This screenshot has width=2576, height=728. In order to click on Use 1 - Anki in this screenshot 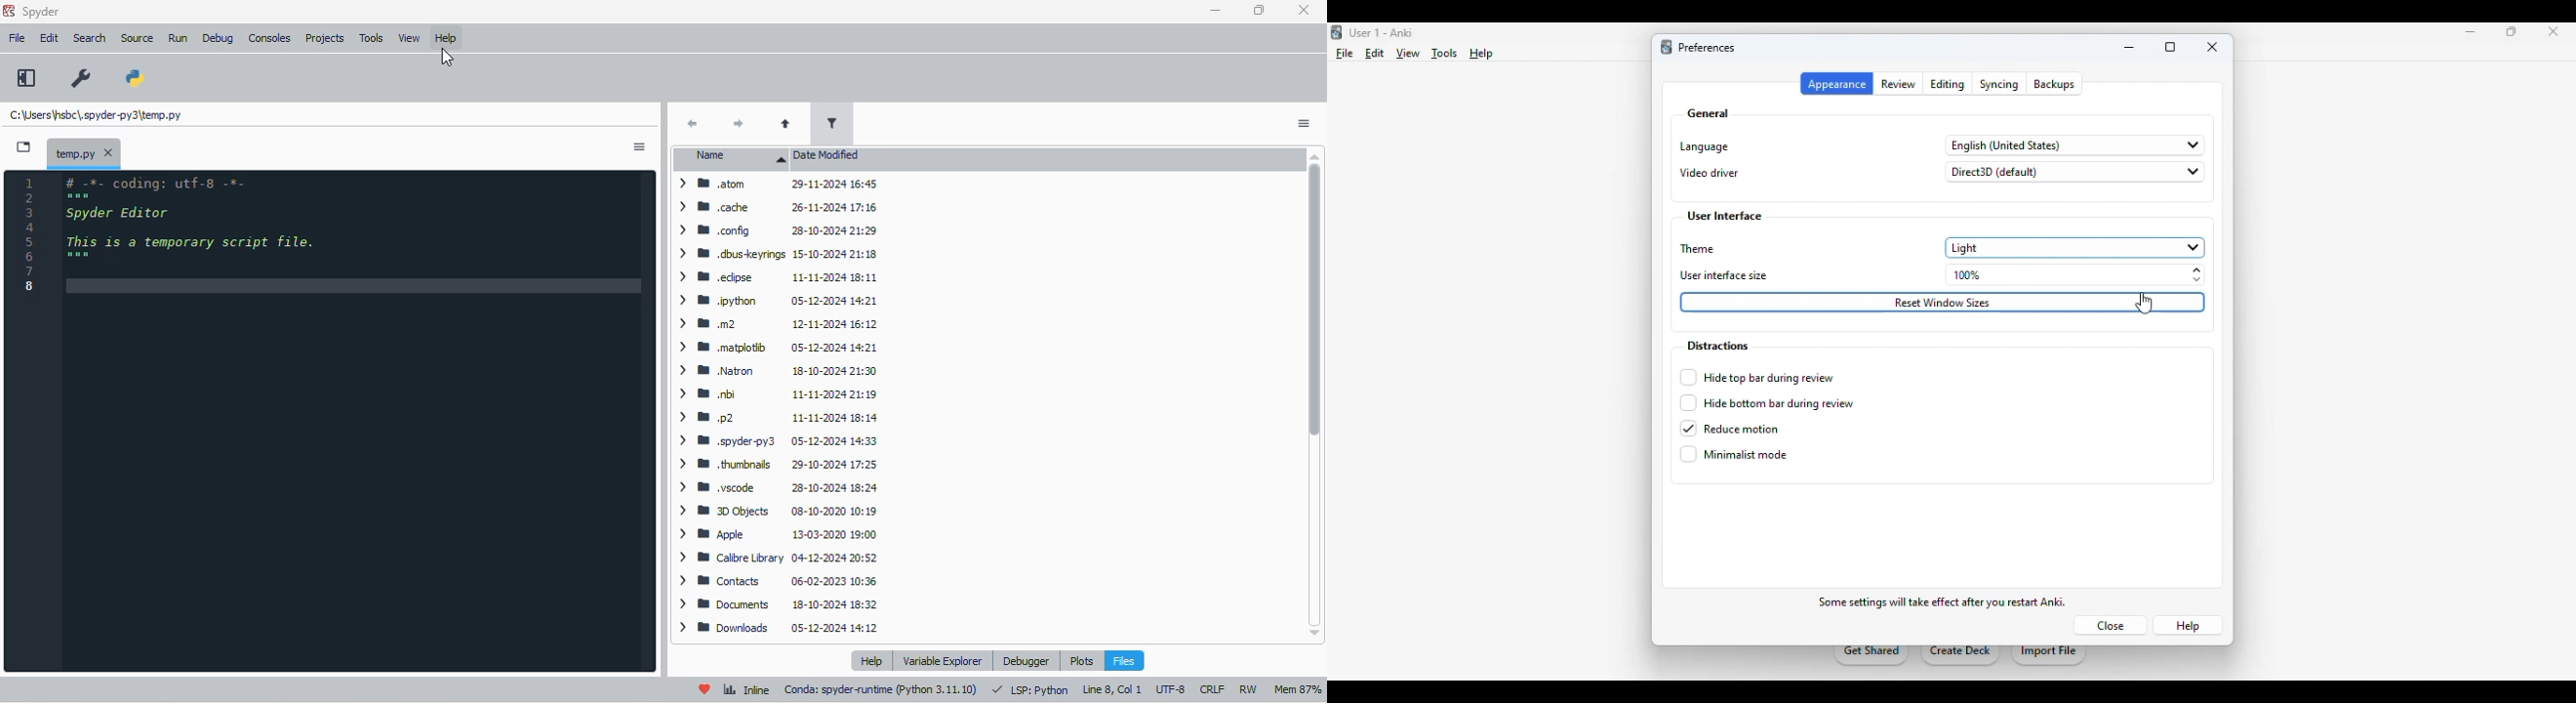, I will do `click(1381, 33)`.